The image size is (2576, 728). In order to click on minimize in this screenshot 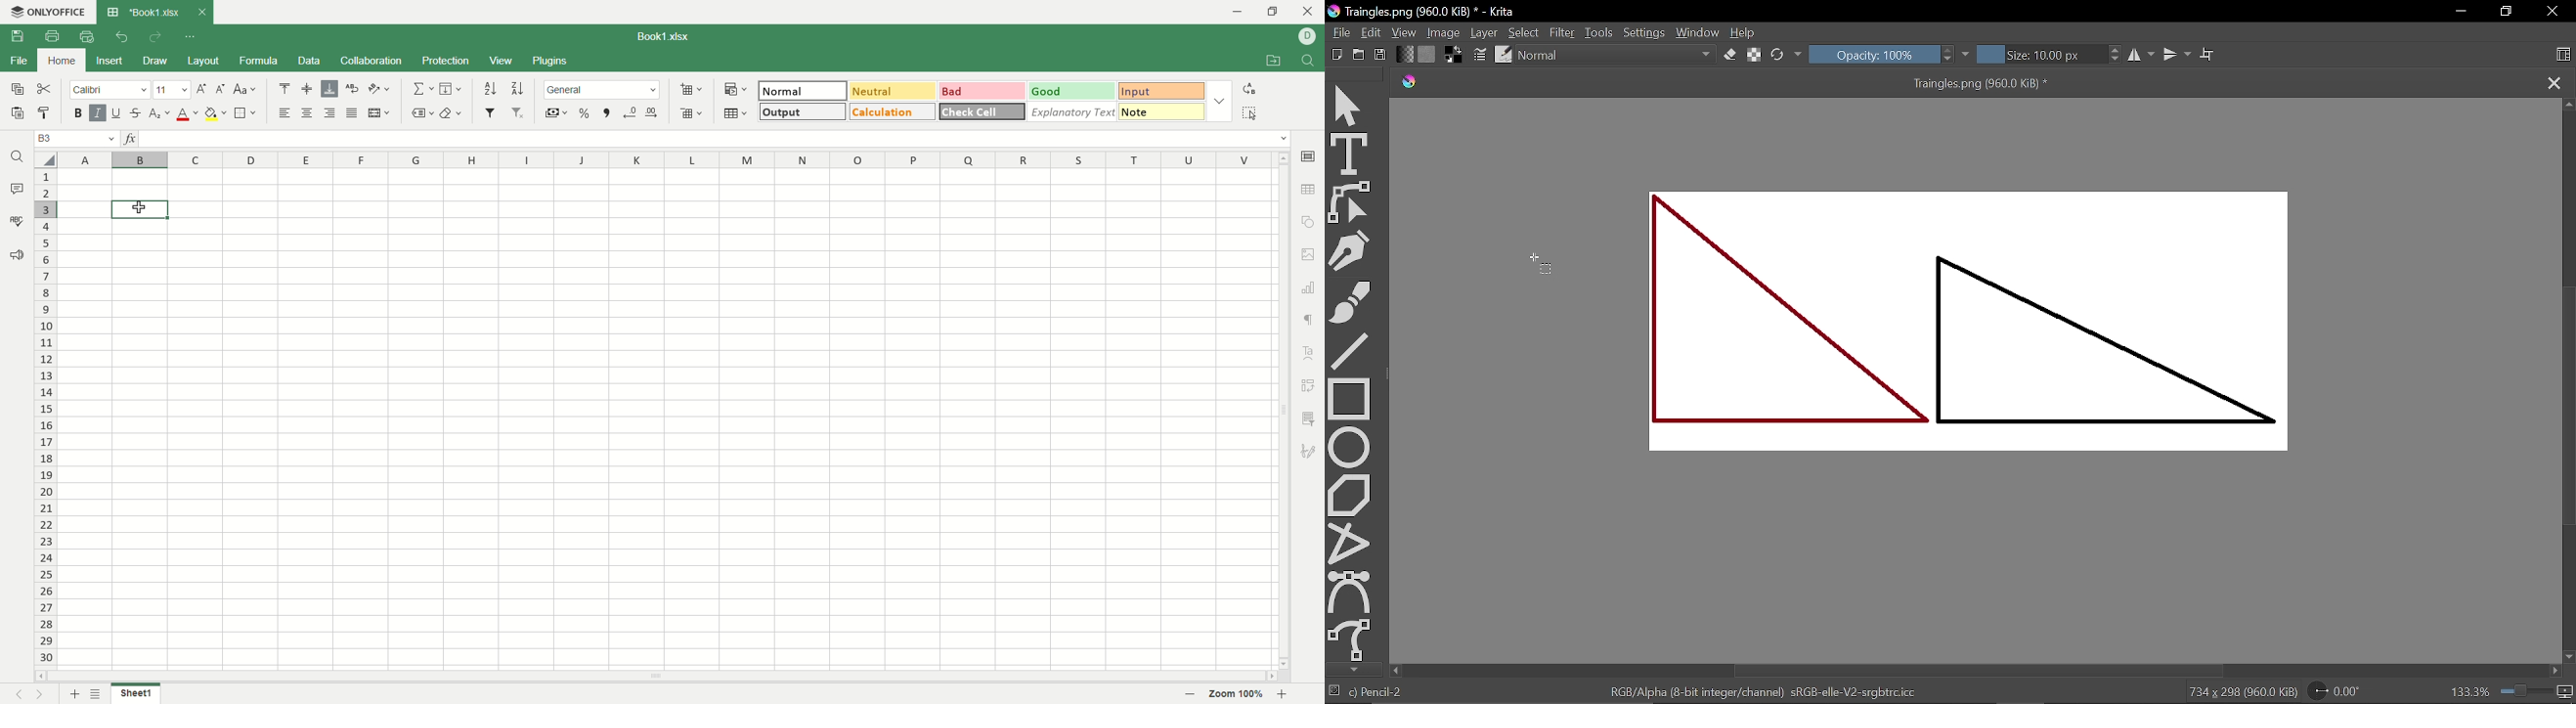, I will do `click(1241, 12)`.